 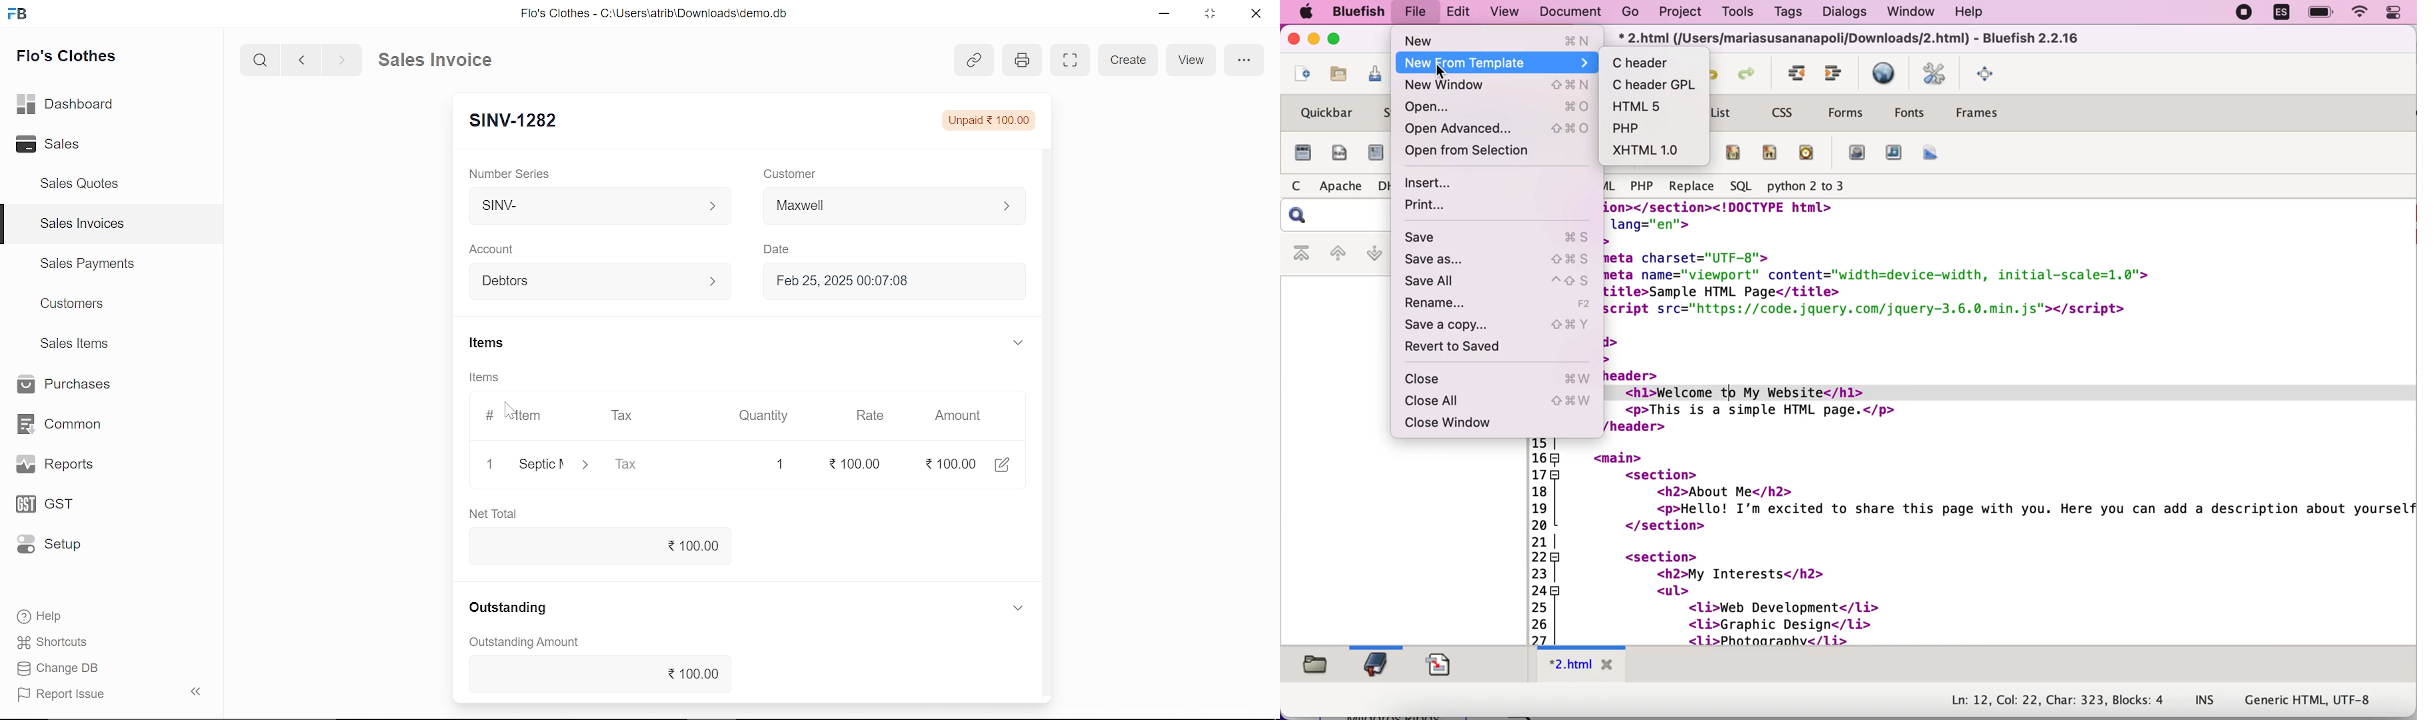 I want to click on 100.00, so click(x=594, y=547).